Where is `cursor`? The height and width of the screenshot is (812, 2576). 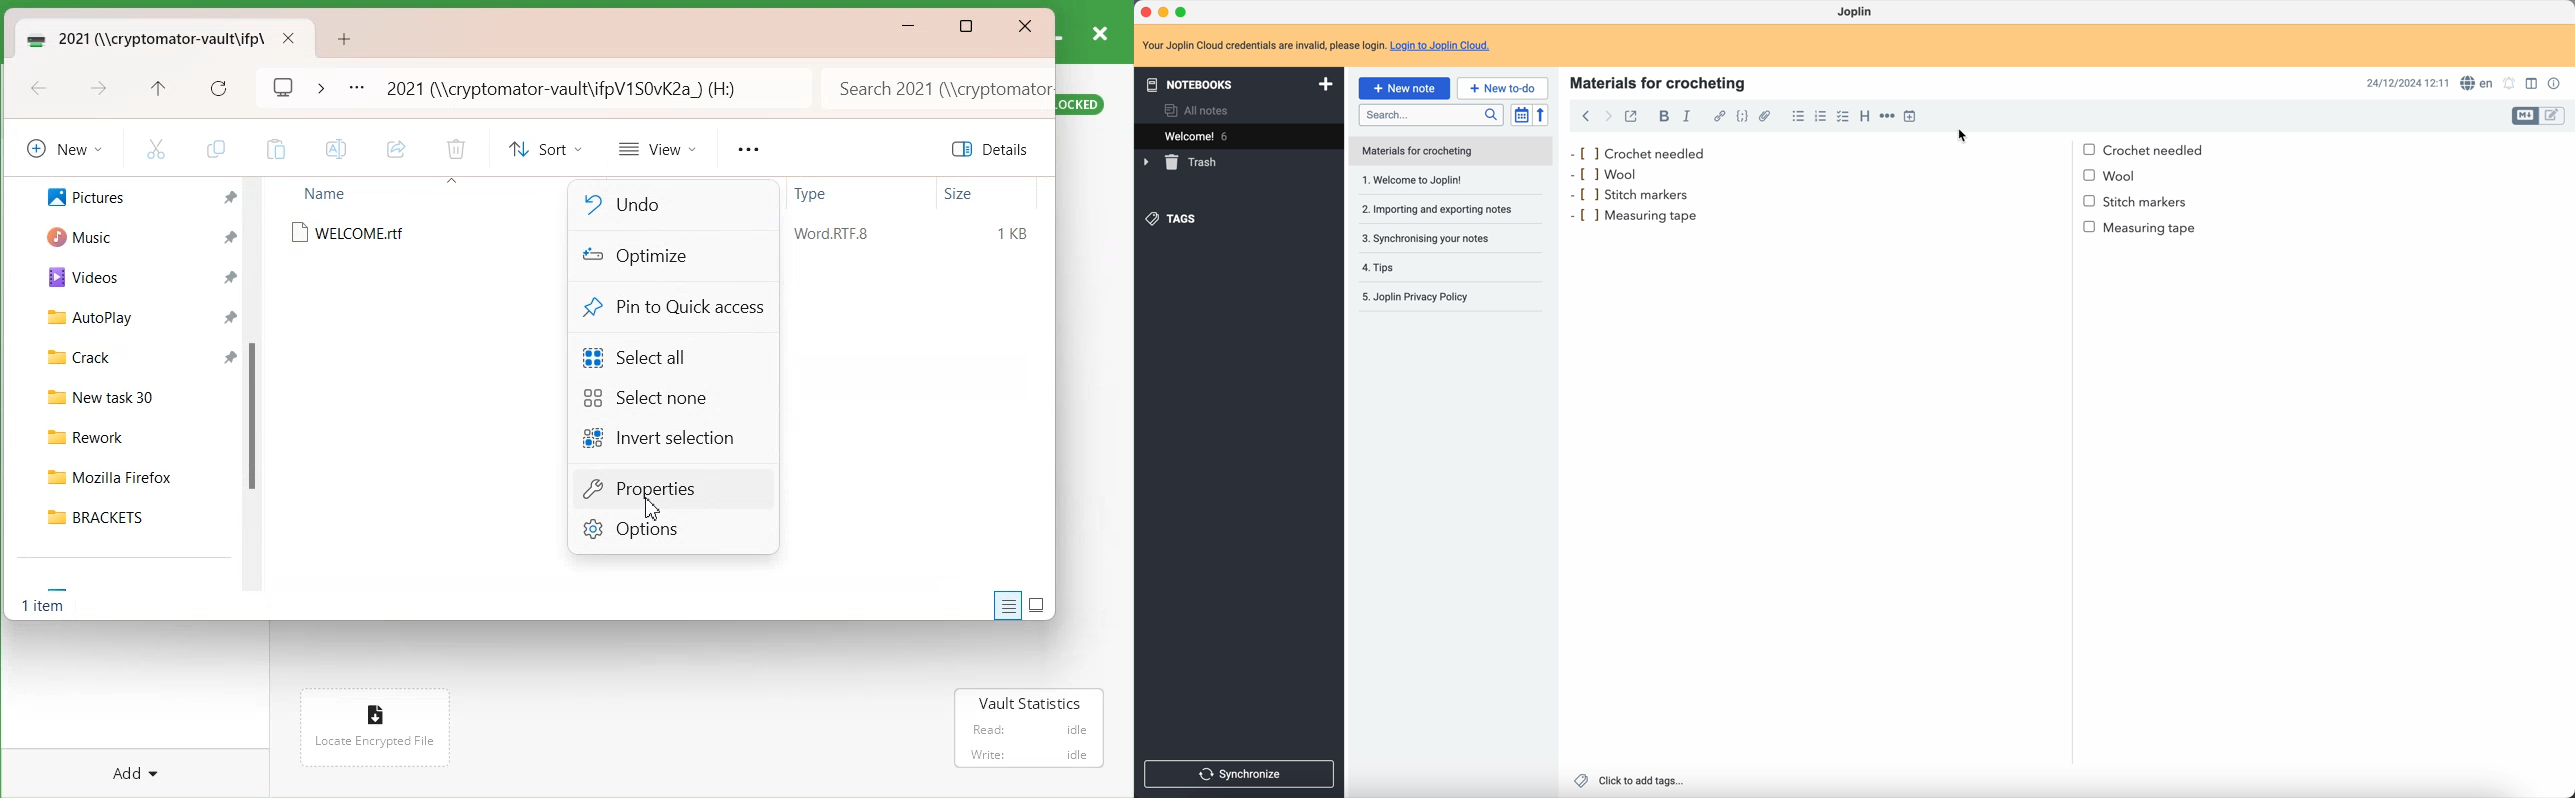
cursor is located at coordinates (1965, 136).